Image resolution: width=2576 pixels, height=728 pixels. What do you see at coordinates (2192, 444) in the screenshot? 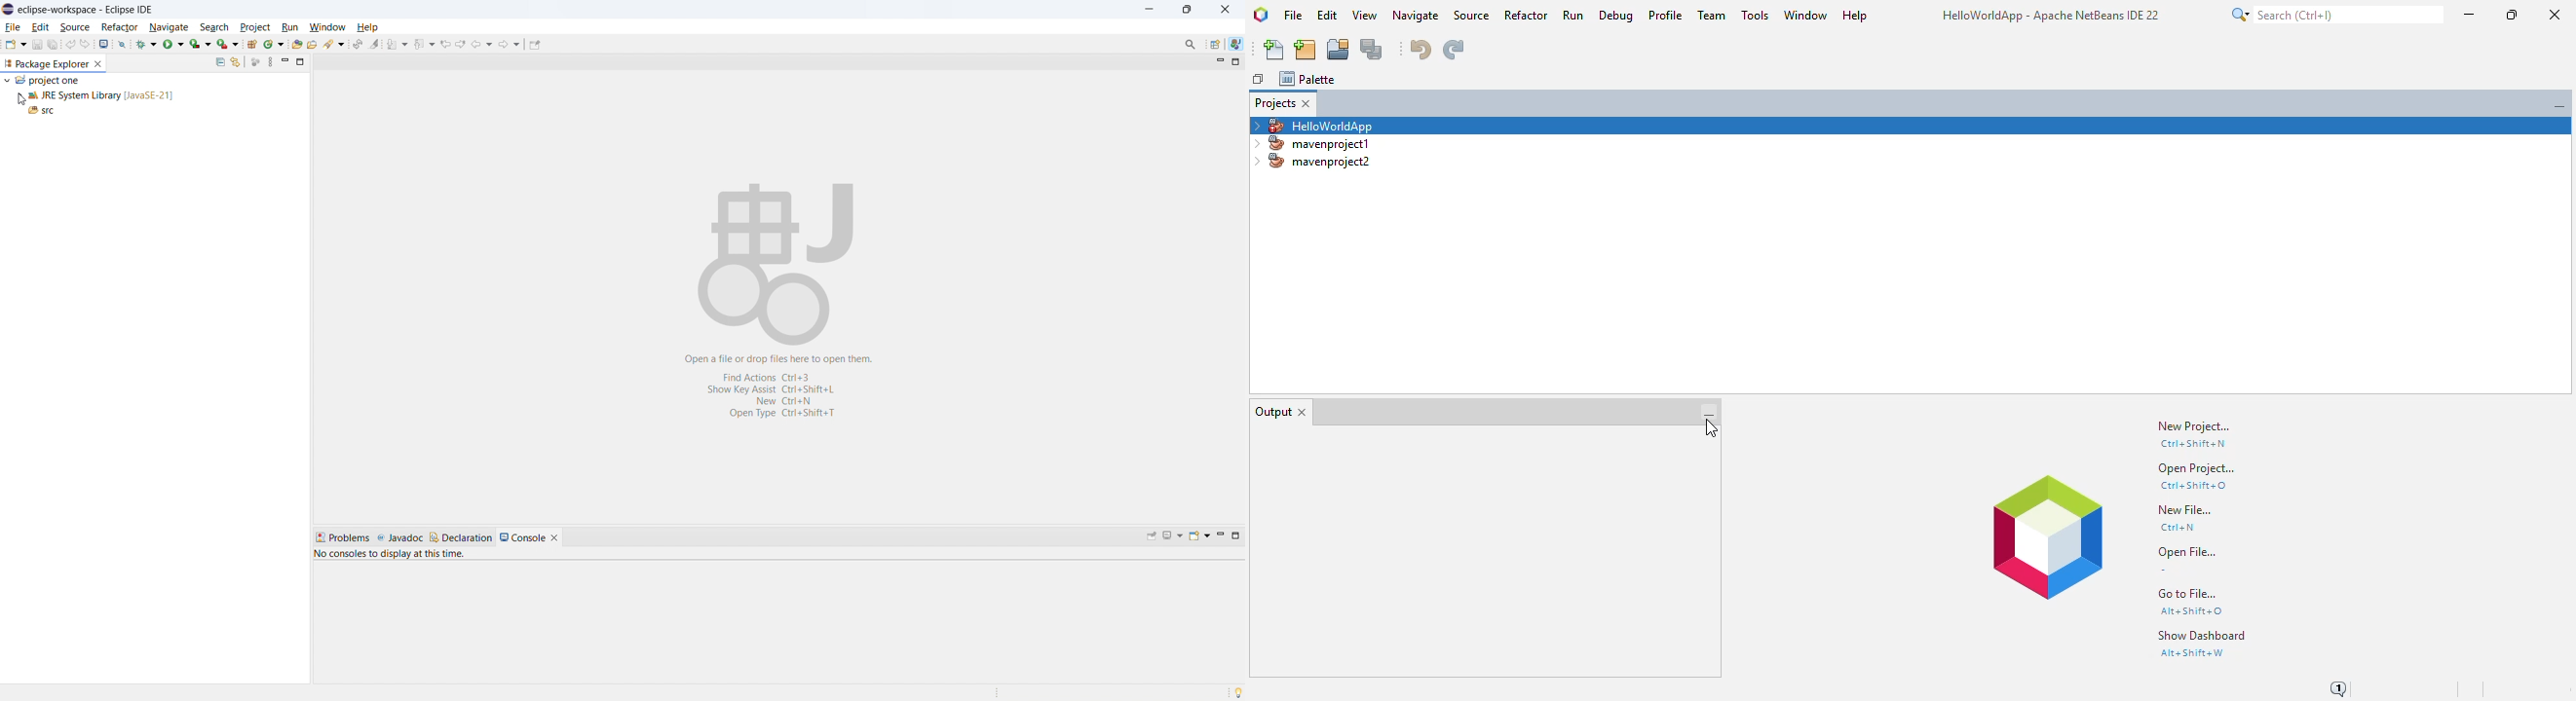
I see `shortcut for new project` at bounding box center [2192, 444].